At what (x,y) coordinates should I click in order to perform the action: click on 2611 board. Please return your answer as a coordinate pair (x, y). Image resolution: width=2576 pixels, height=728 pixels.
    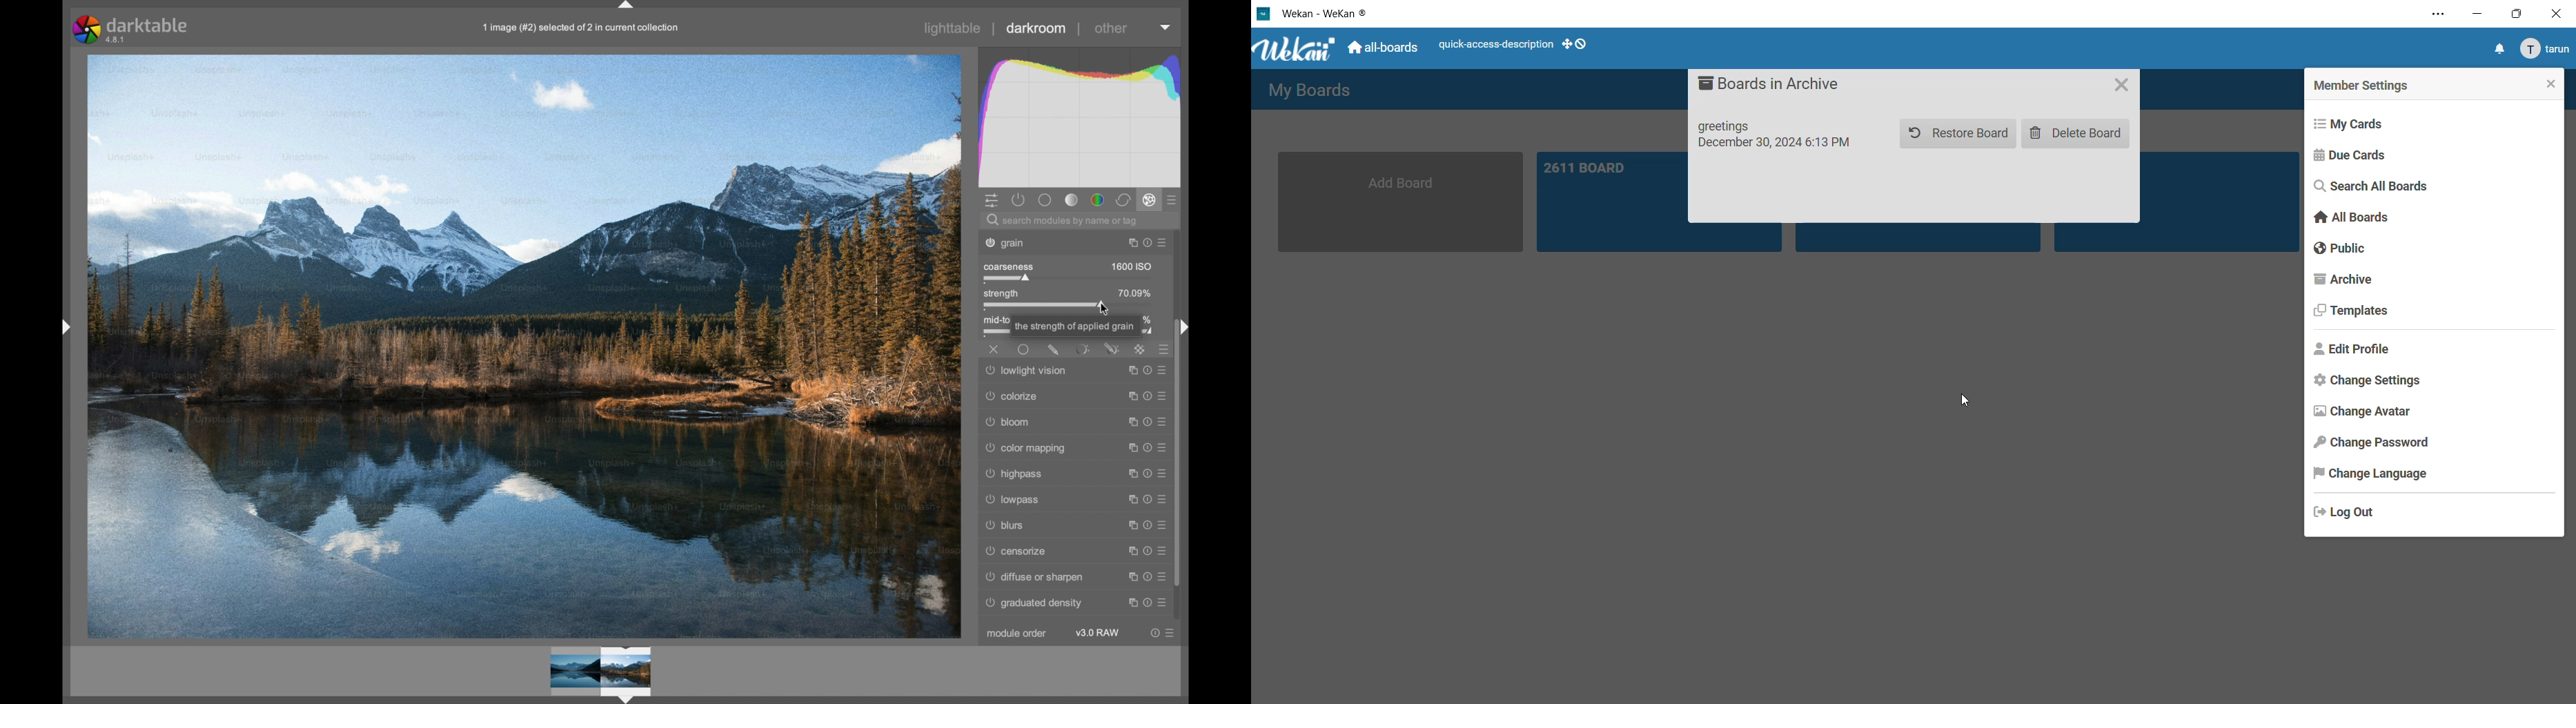
    Looking at the image, I should click on (1611, 199).